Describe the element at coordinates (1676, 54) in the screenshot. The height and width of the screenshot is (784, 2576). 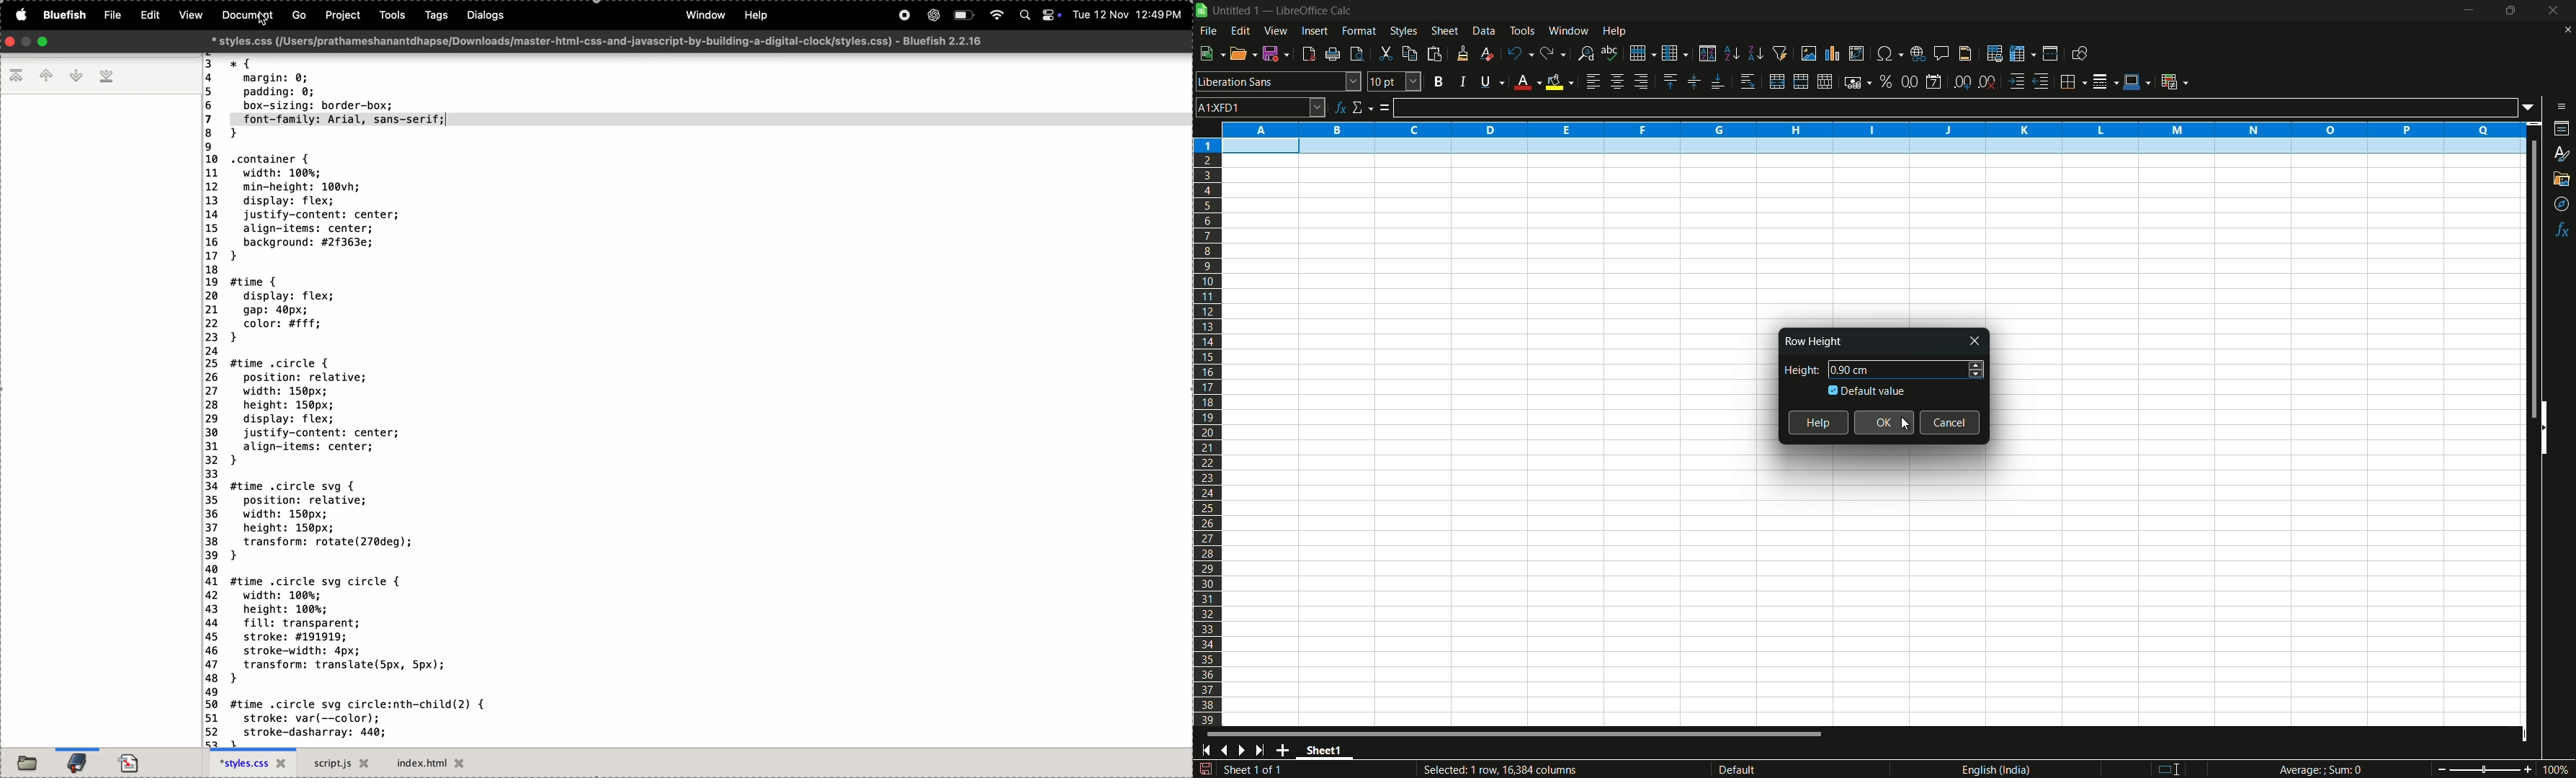
I see `column` at that location.